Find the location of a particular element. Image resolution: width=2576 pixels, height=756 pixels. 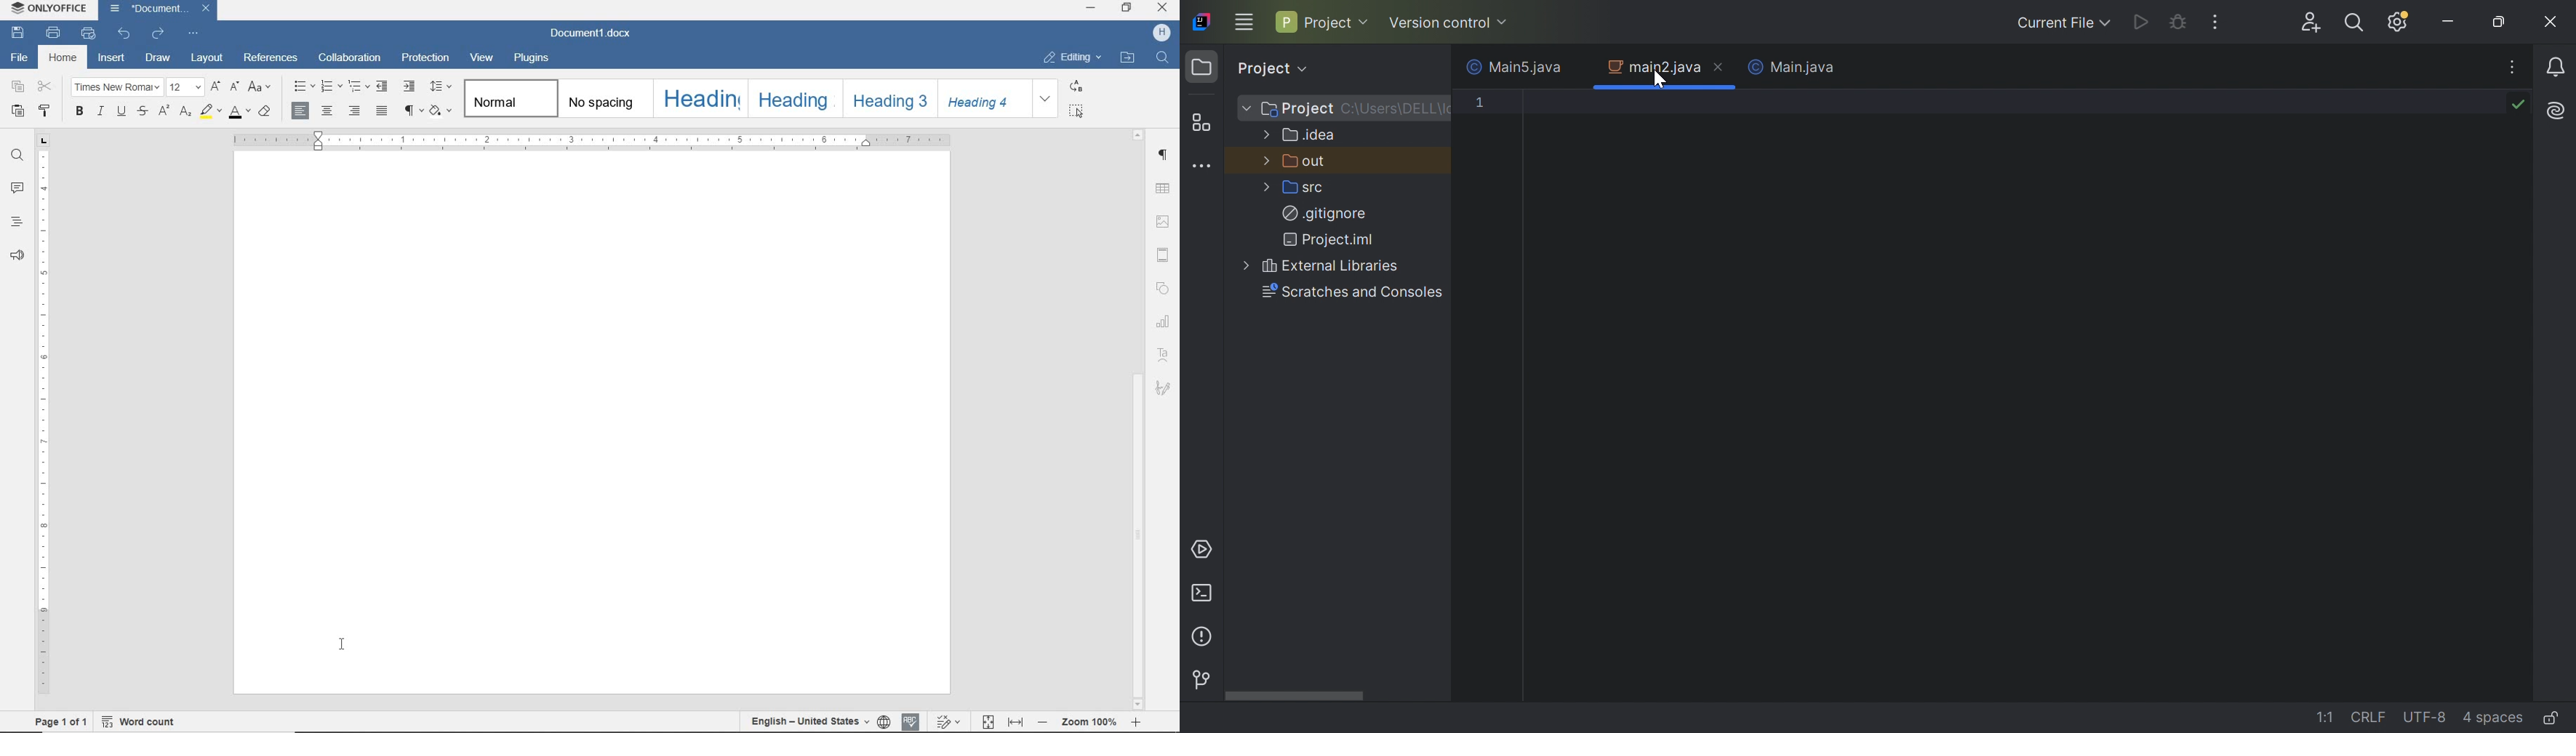

minimize is located at coordinates (1091, 9).